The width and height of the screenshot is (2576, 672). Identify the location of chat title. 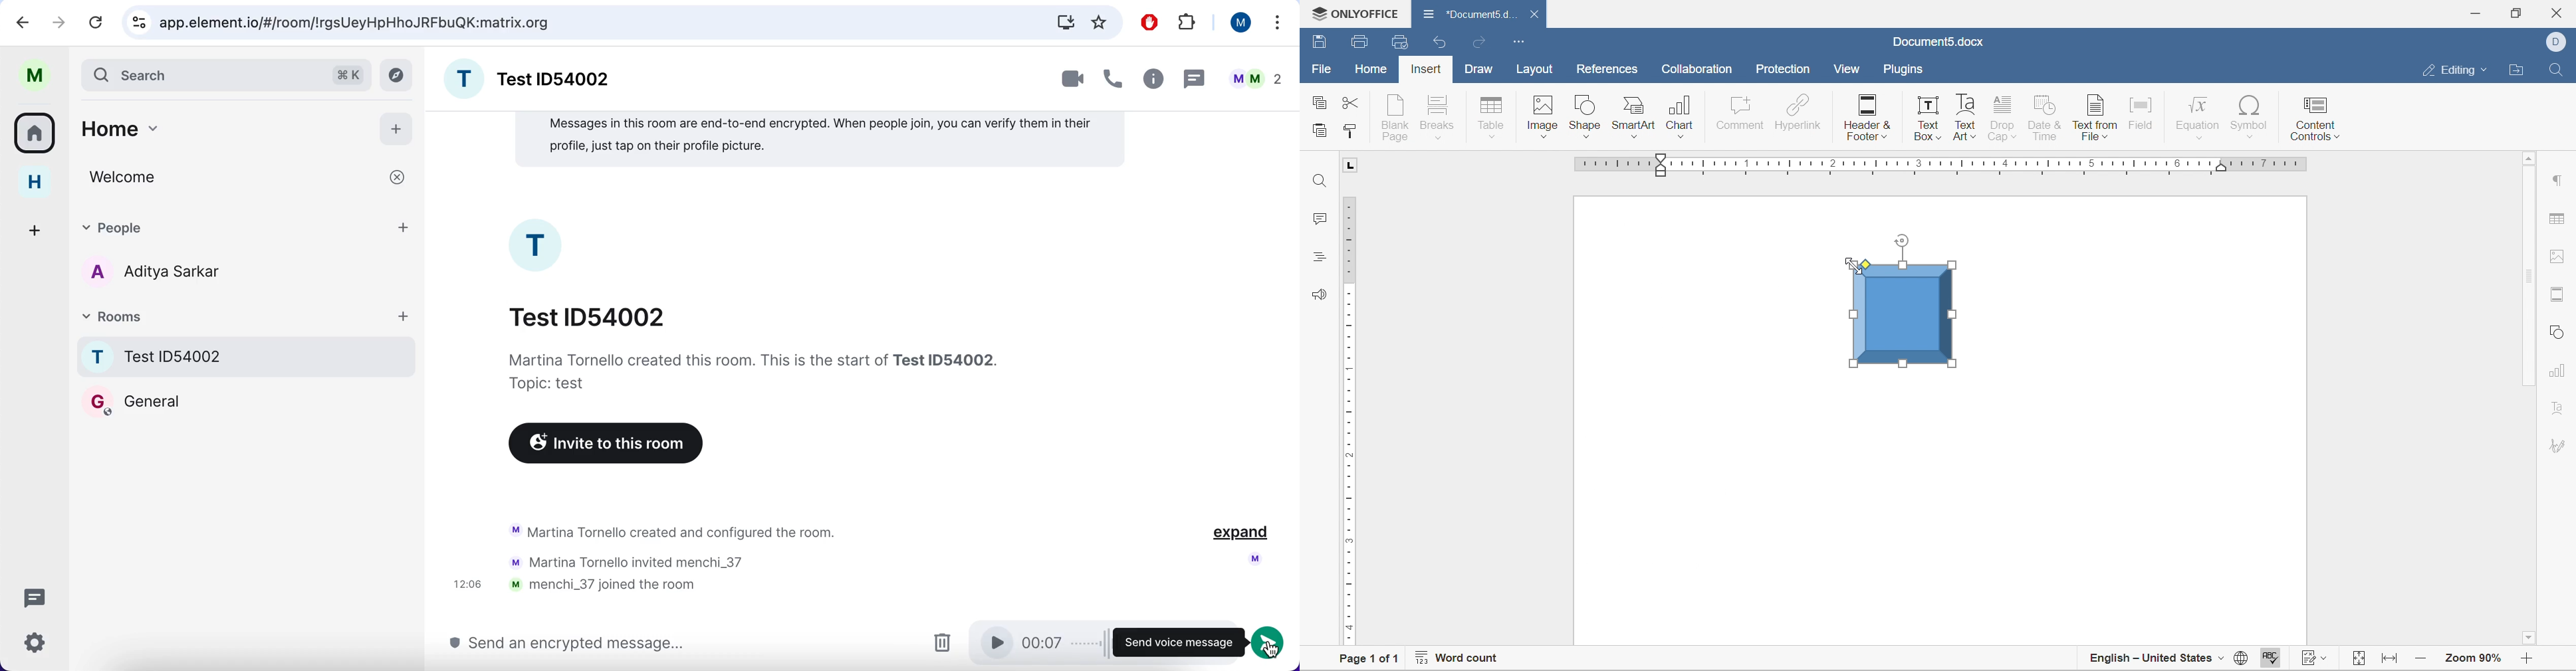
(589, 316).